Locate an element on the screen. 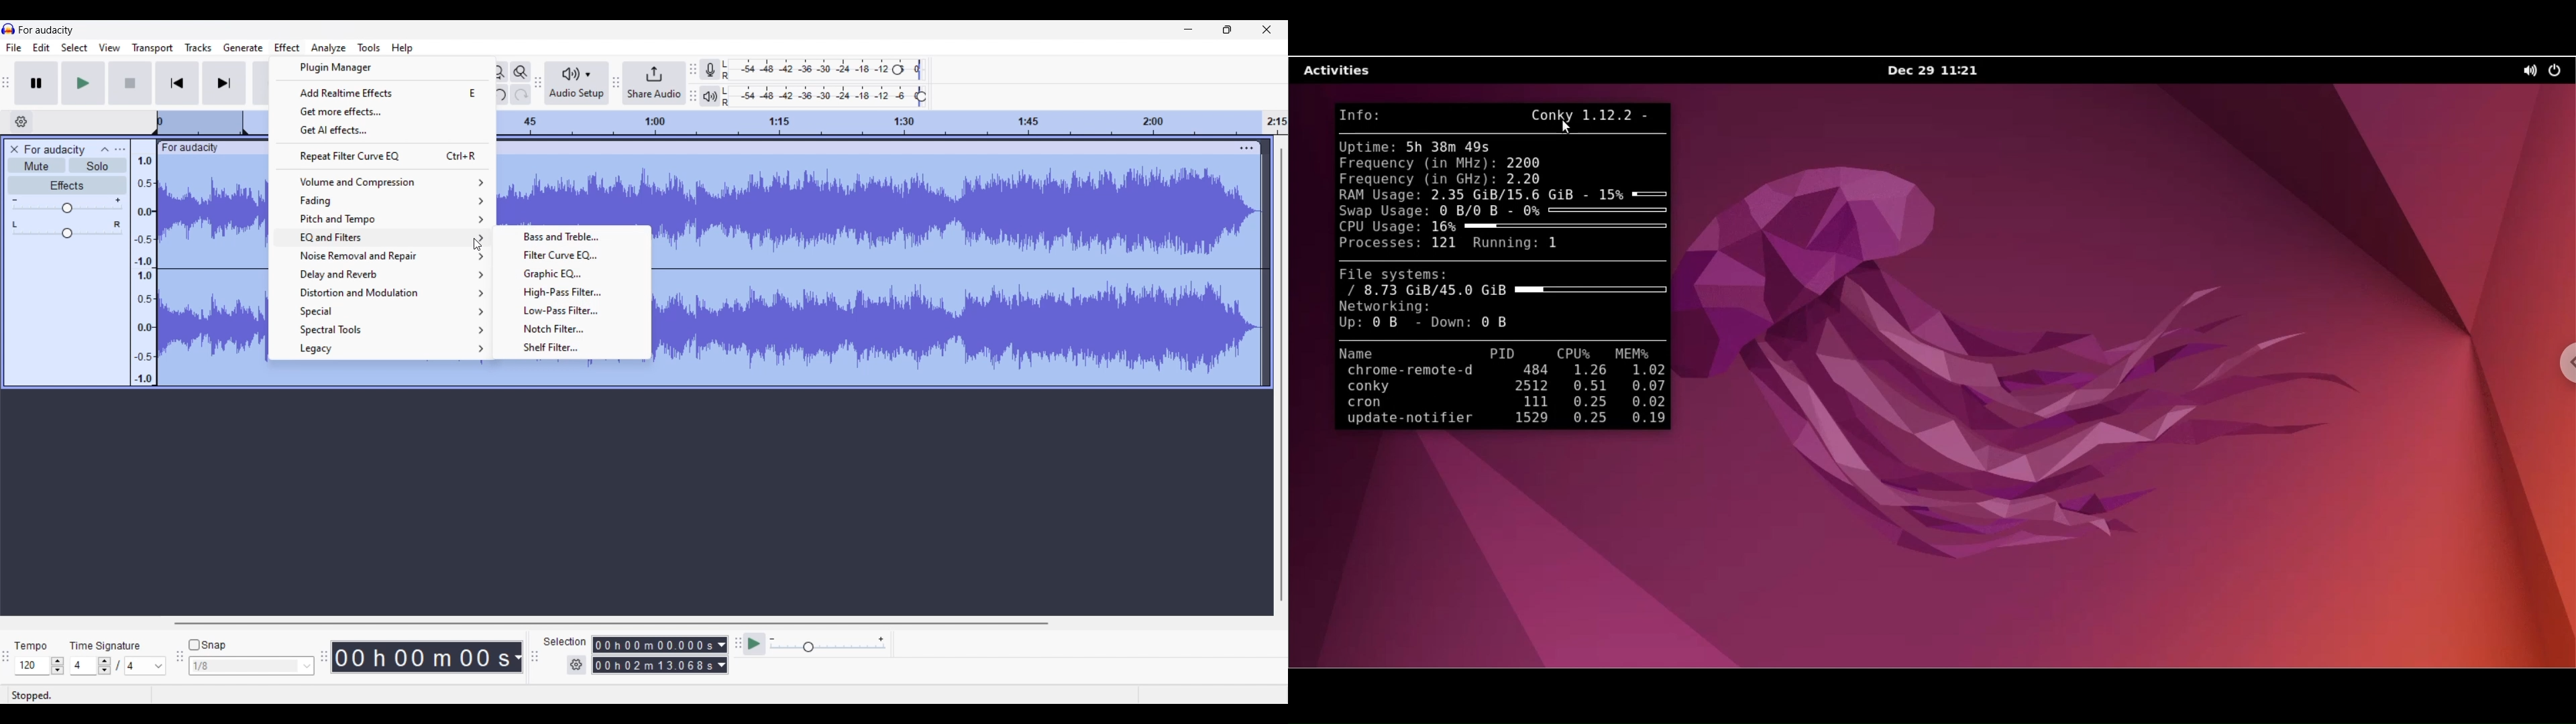 Image resolution: width=2576 pixels, height=728 pixels. Distortion and Modulation options is located at coordinates (384, 293).